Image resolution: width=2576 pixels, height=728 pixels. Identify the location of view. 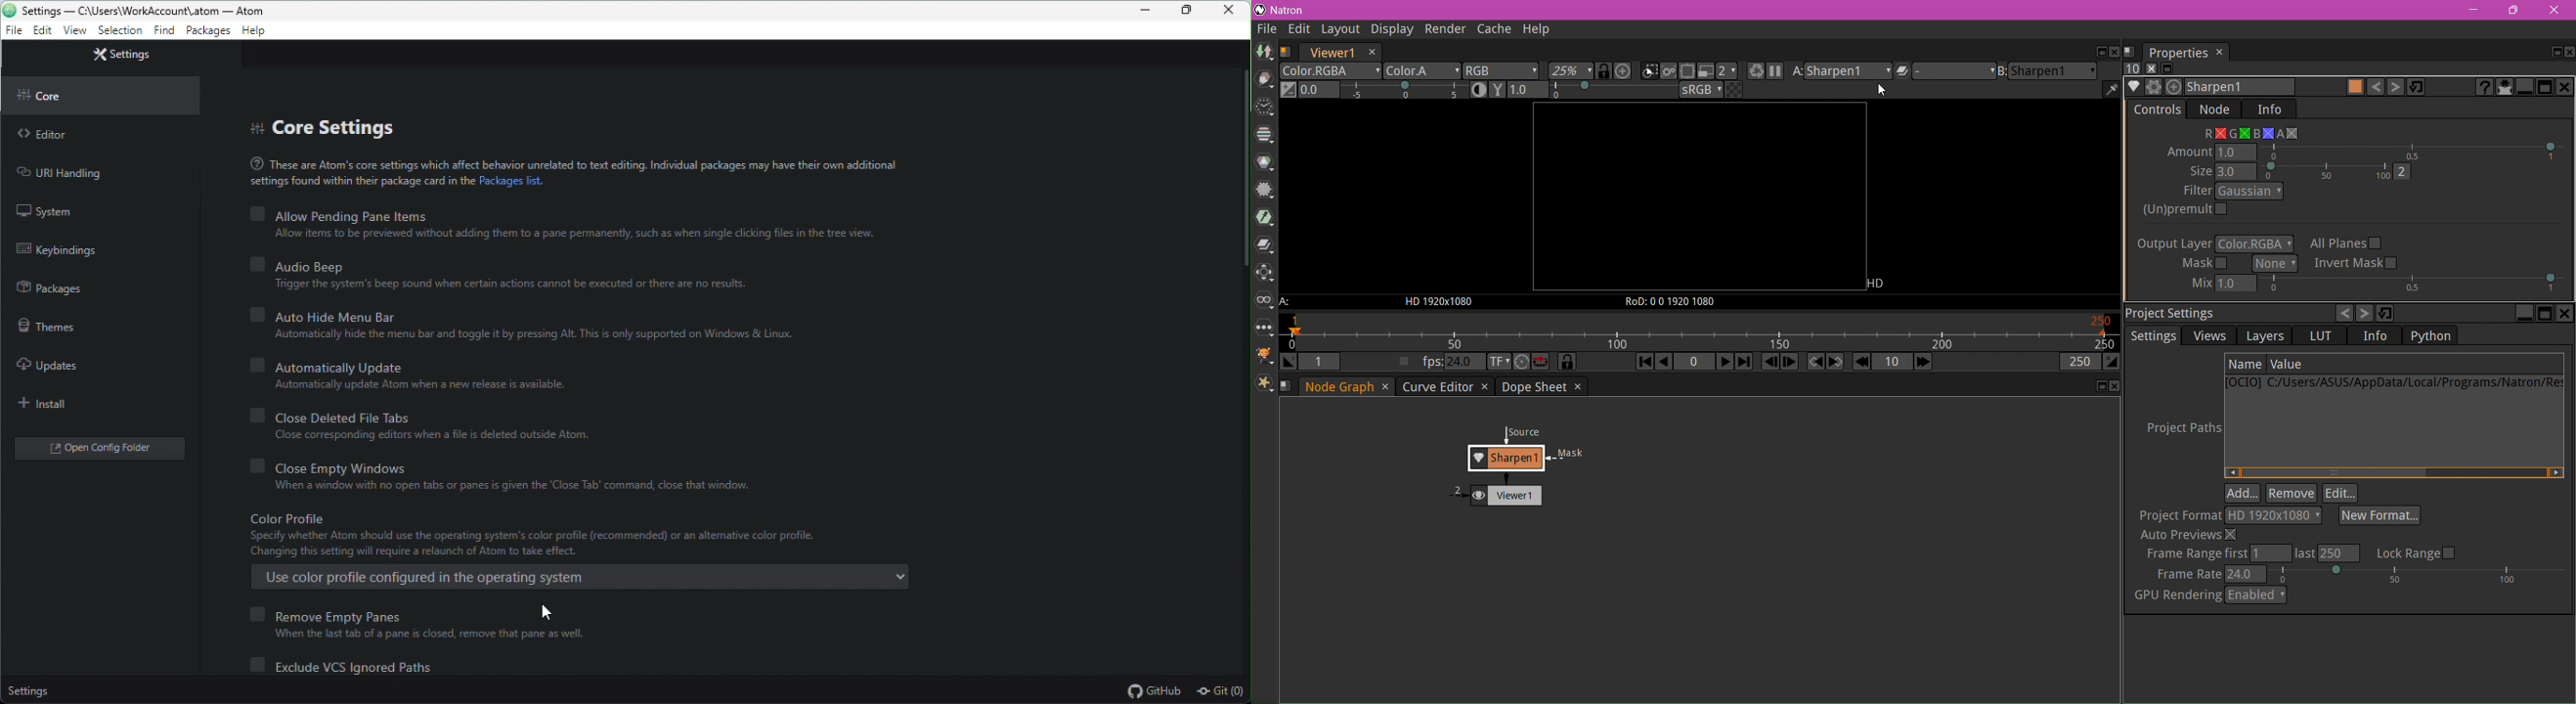
(74, 31).